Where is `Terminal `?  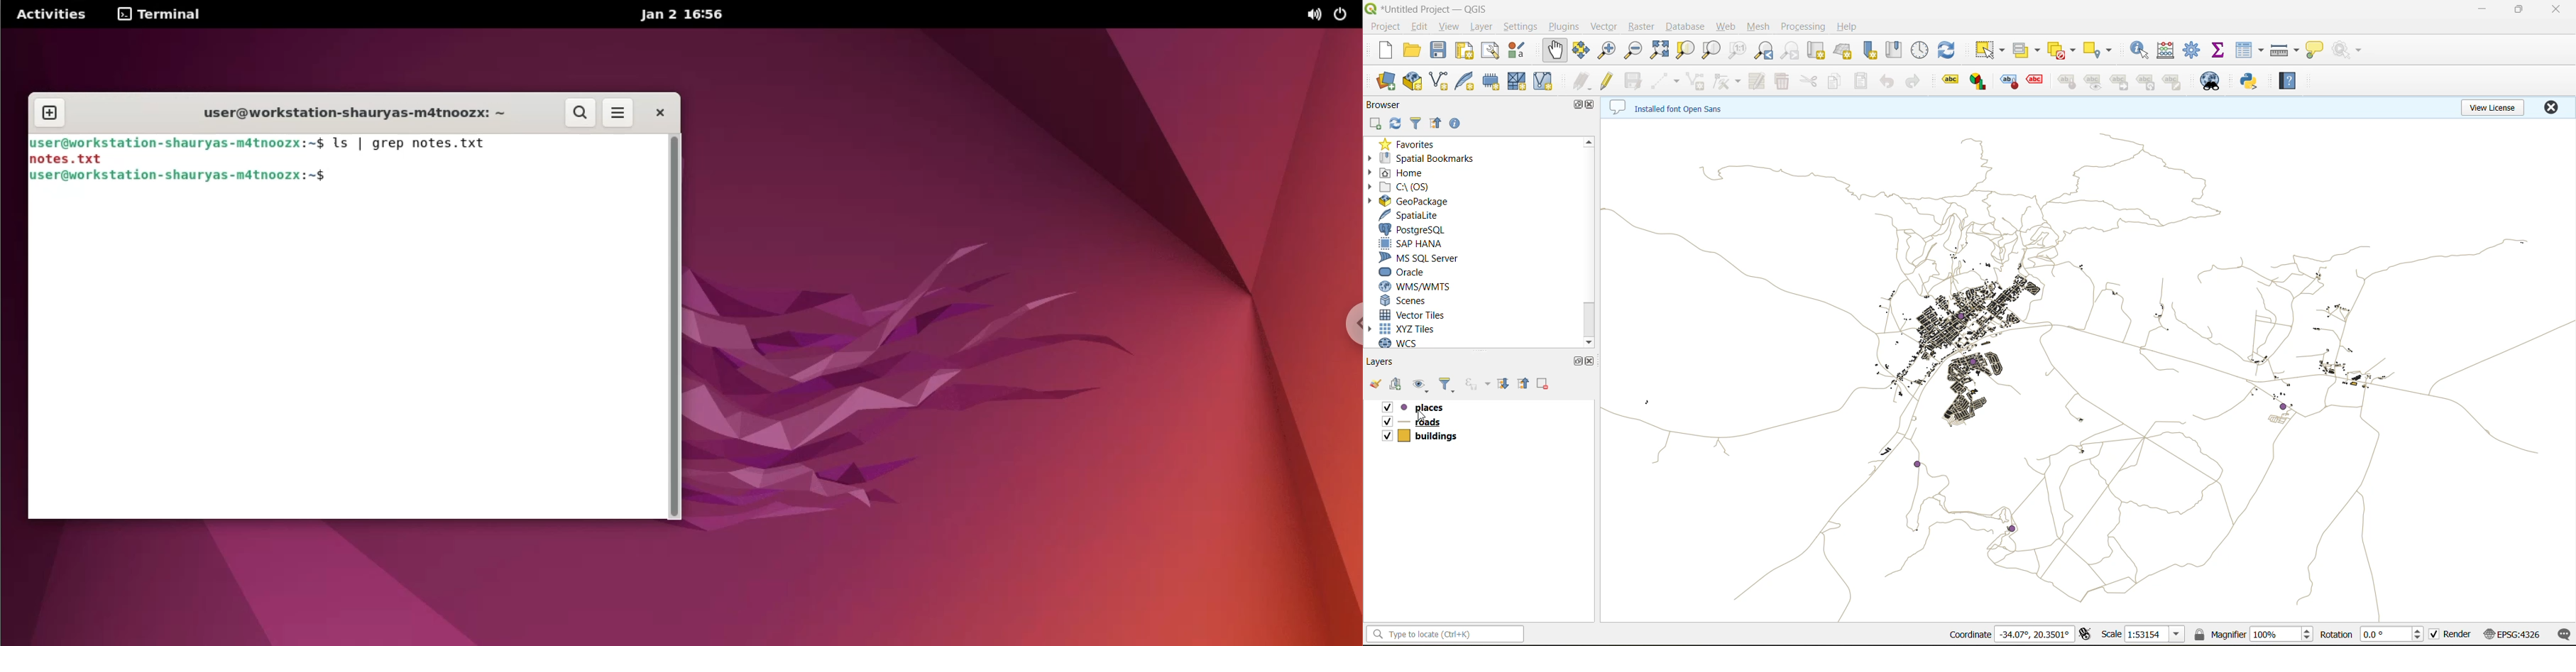
Terminal  is located at coordinates (163, 14).